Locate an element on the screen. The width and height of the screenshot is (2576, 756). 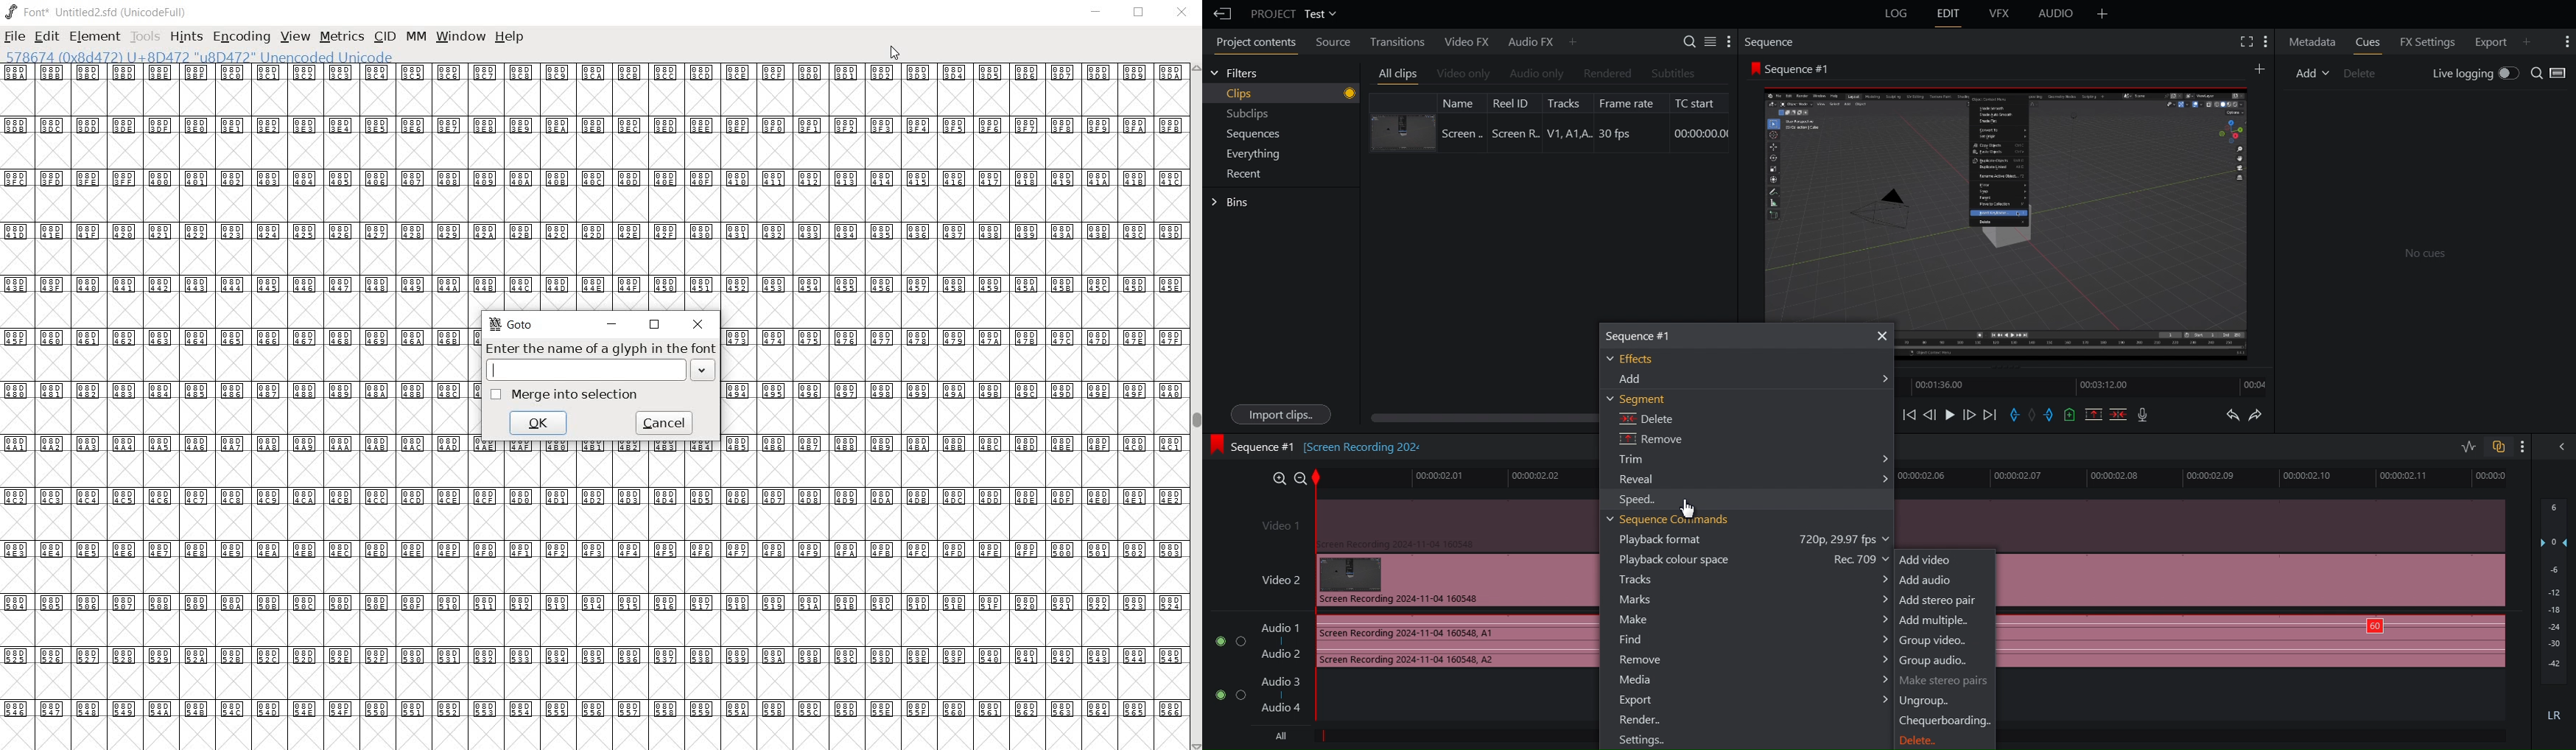
textbox is located at coordinates (600, 372).